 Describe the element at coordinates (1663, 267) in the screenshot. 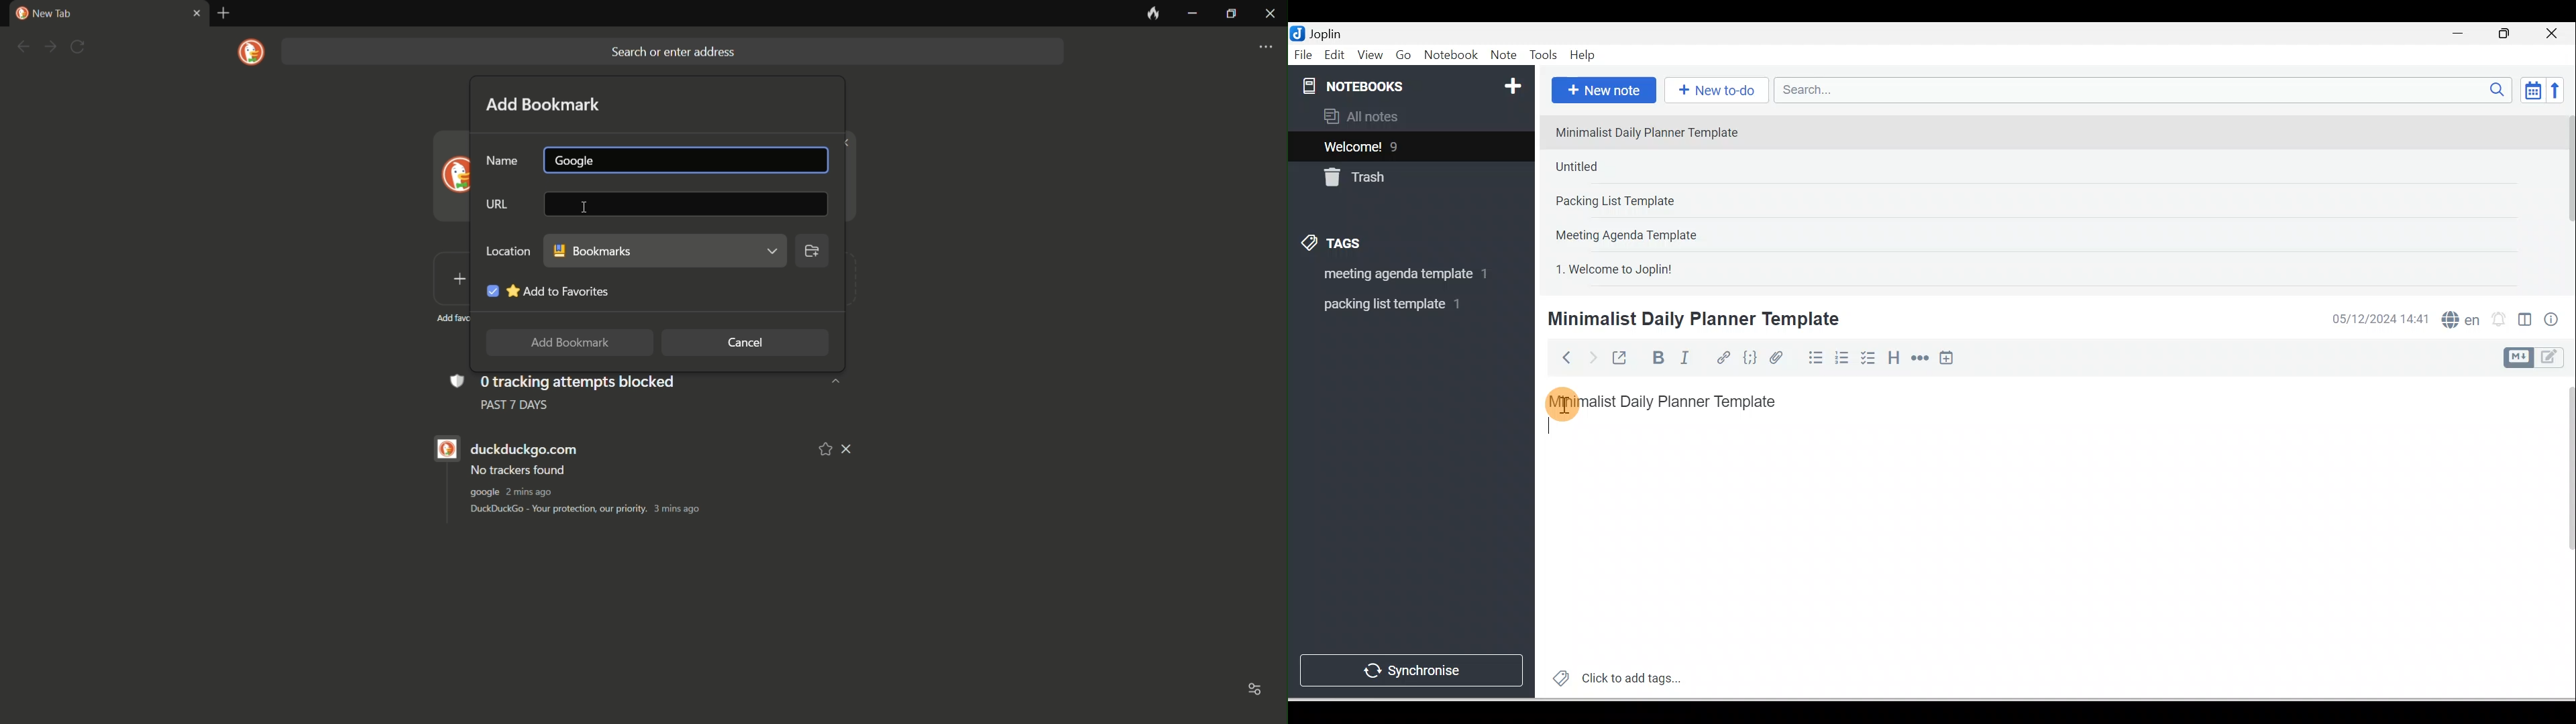

I see `Note 5` at that location.